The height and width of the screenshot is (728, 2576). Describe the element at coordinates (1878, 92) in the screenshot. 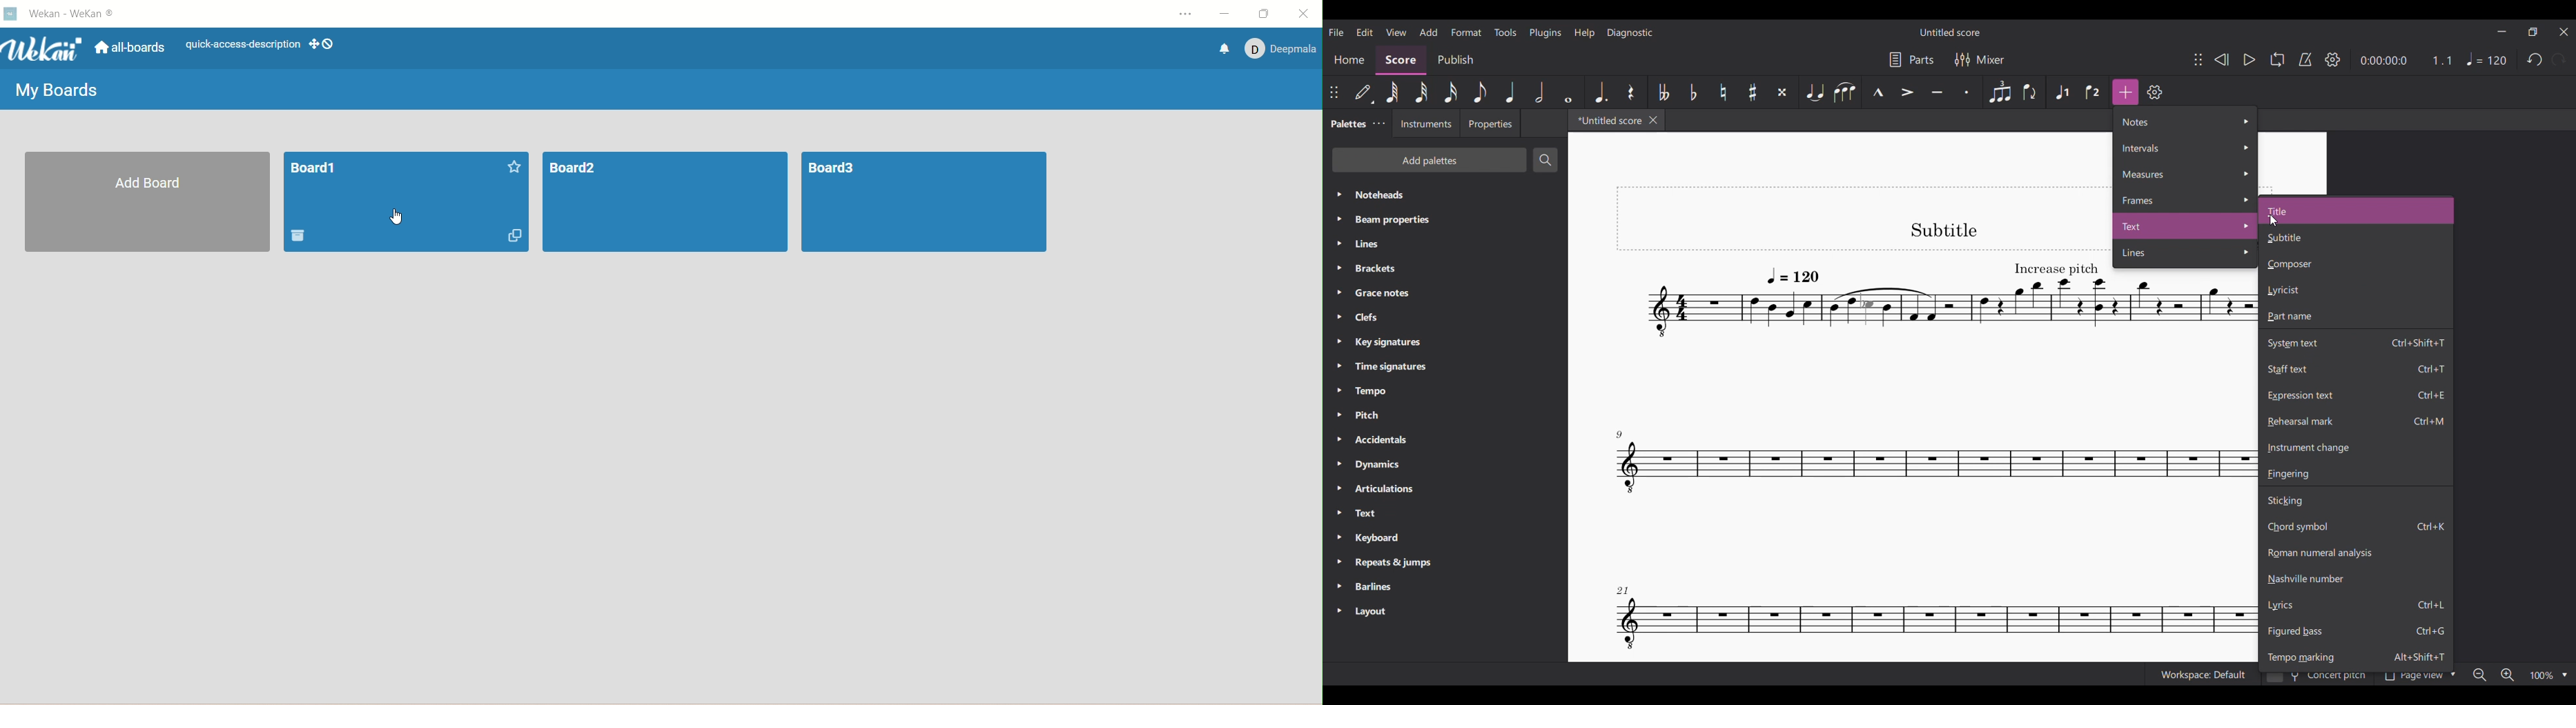

I see `Marcato` at that location.